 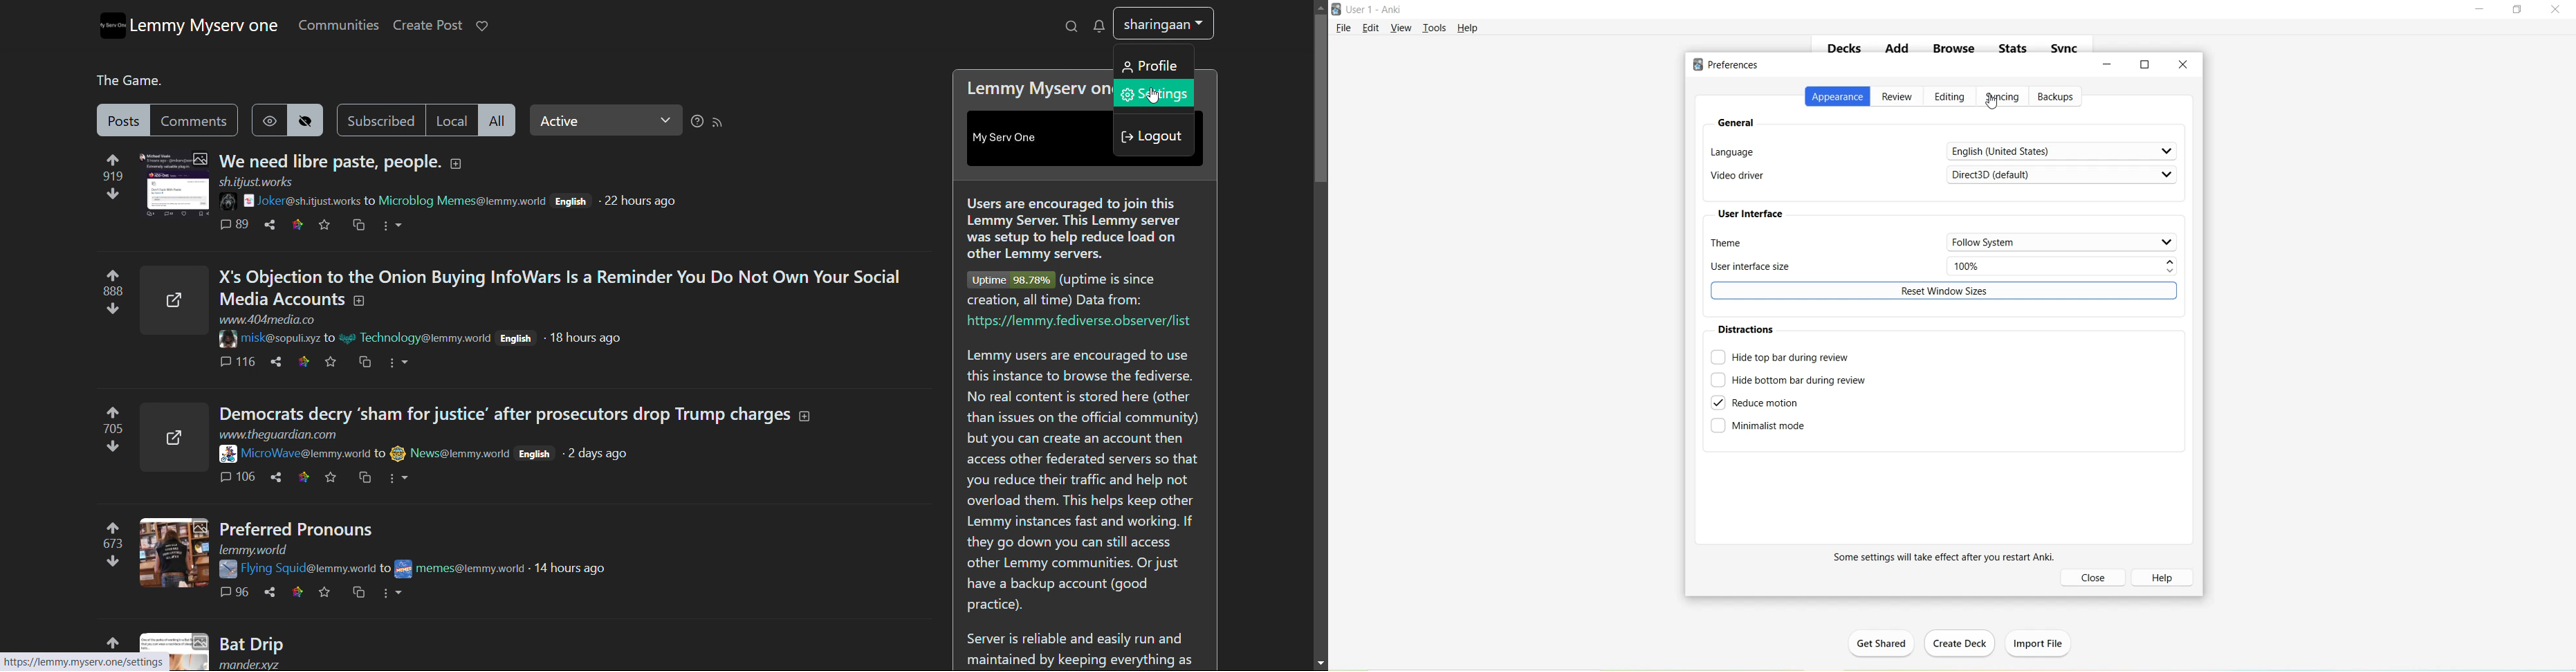 What do you see at coordinates (174, 299) in the screenshot?
I see `thumbnail` at bounding box center [174, 299].